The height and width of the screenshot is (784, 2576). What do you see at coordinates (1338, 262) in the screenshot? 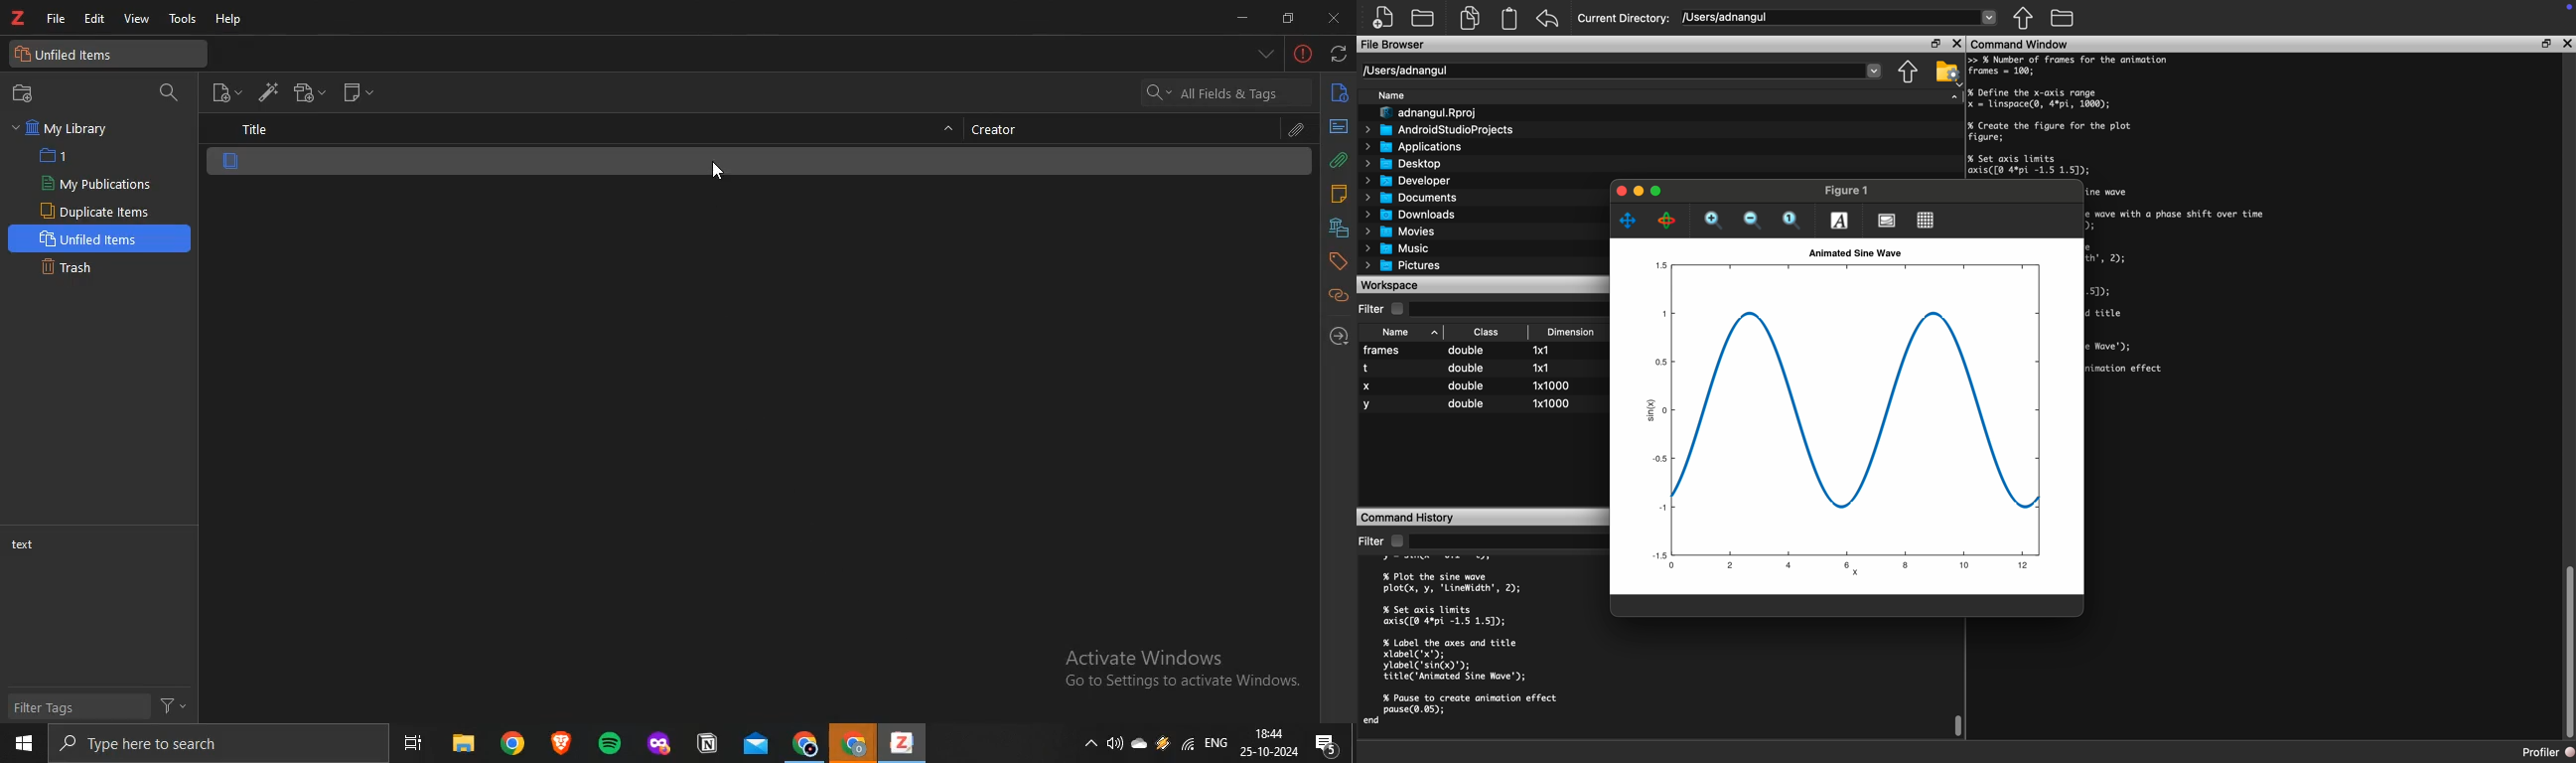
I see `tags` at bounding box center [1338, 262].